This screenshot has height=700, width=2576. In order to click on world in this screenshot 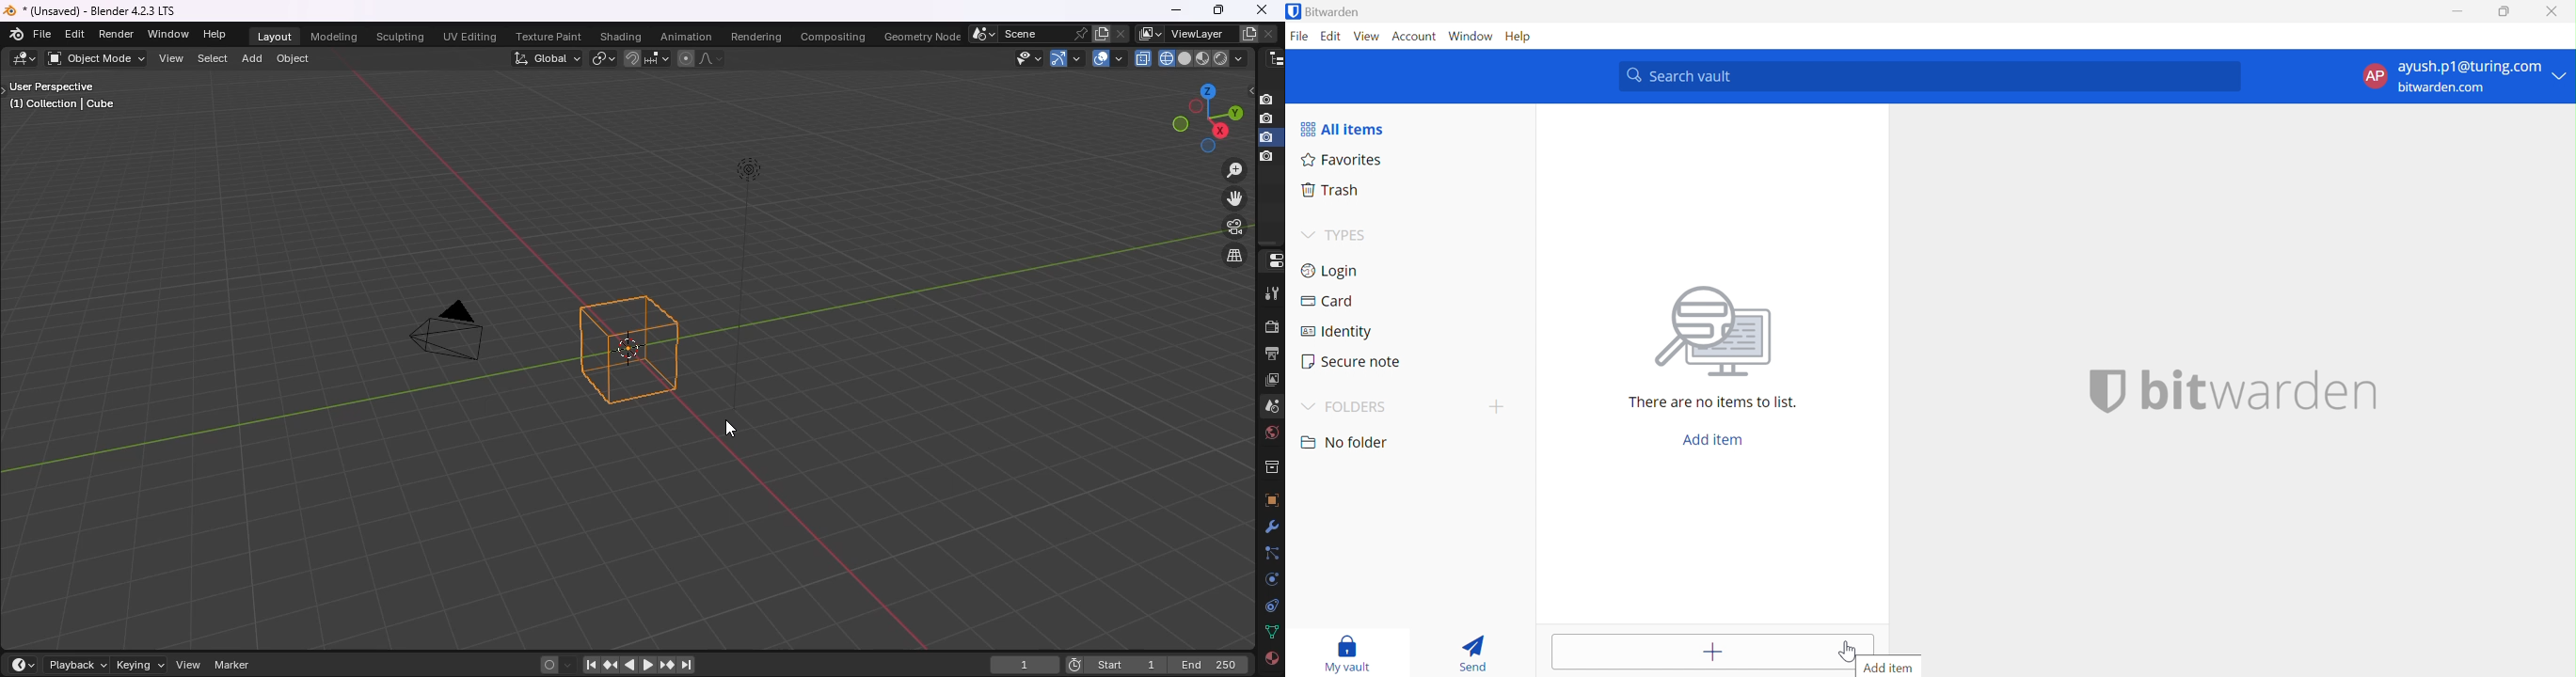, I will do `click(1271, 433)`.